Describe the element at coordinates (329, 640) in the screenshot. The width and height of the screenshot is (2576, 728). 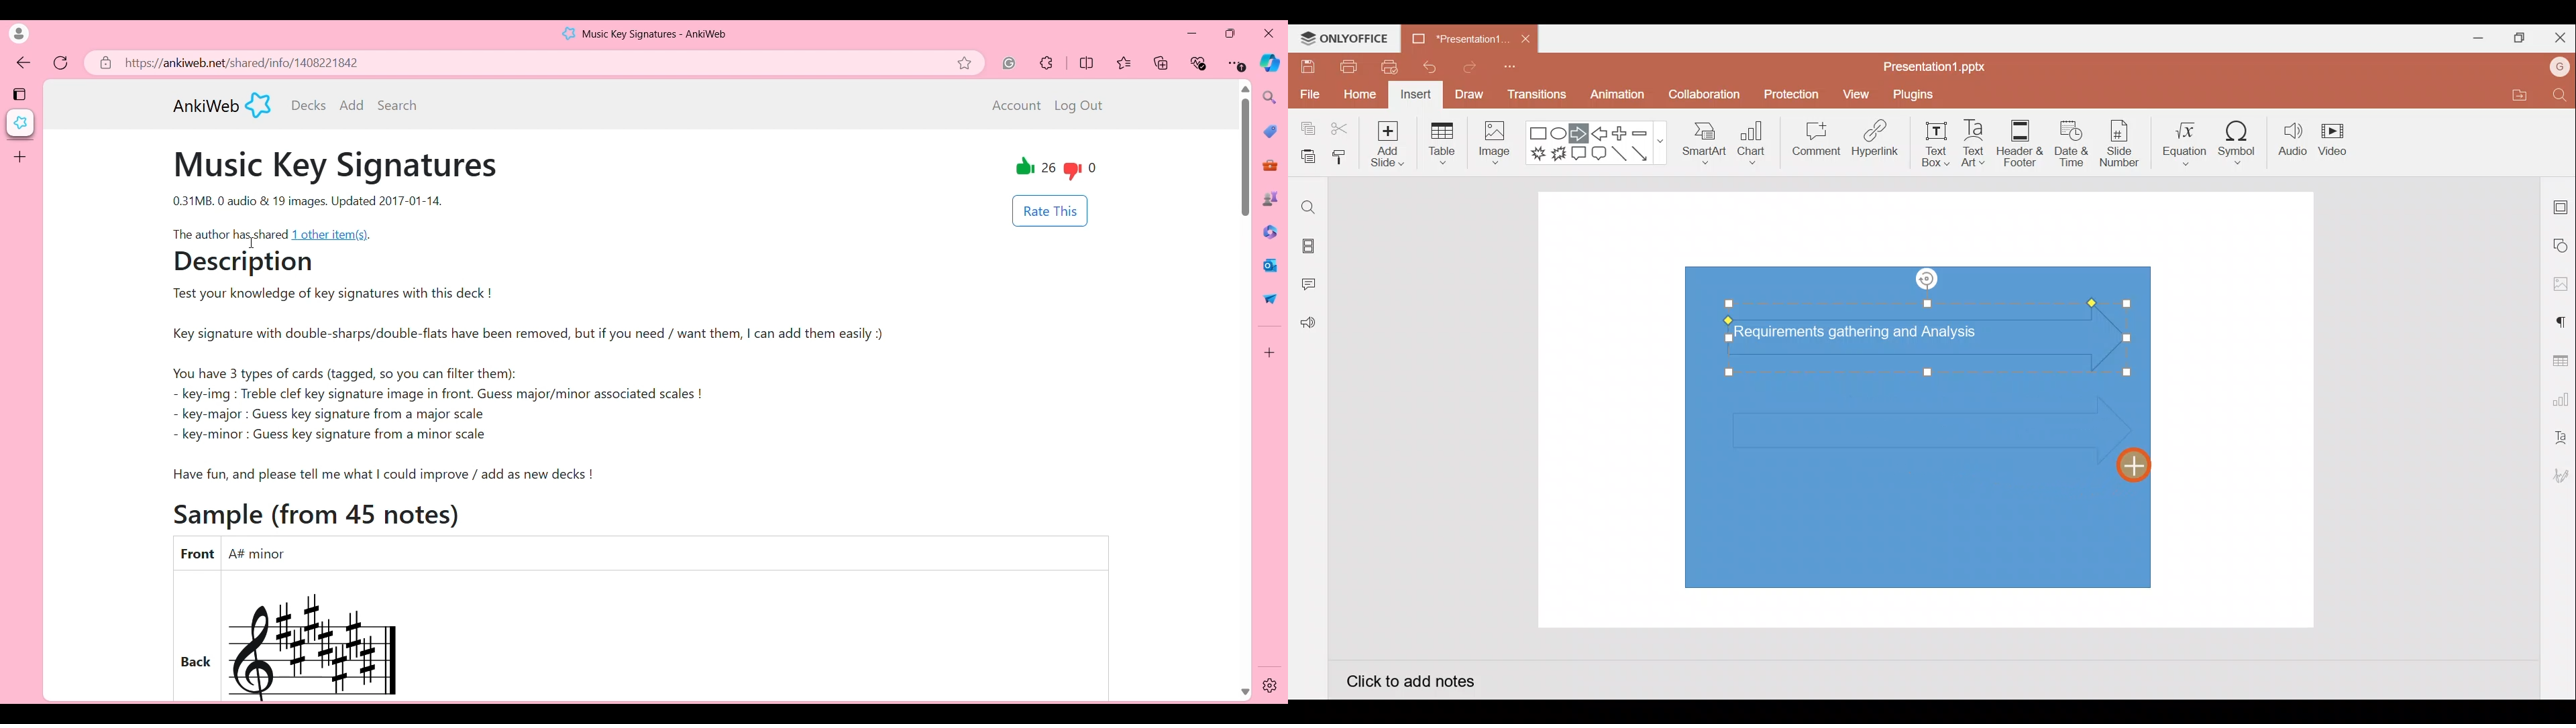
I see `sample A# minor` at that location.